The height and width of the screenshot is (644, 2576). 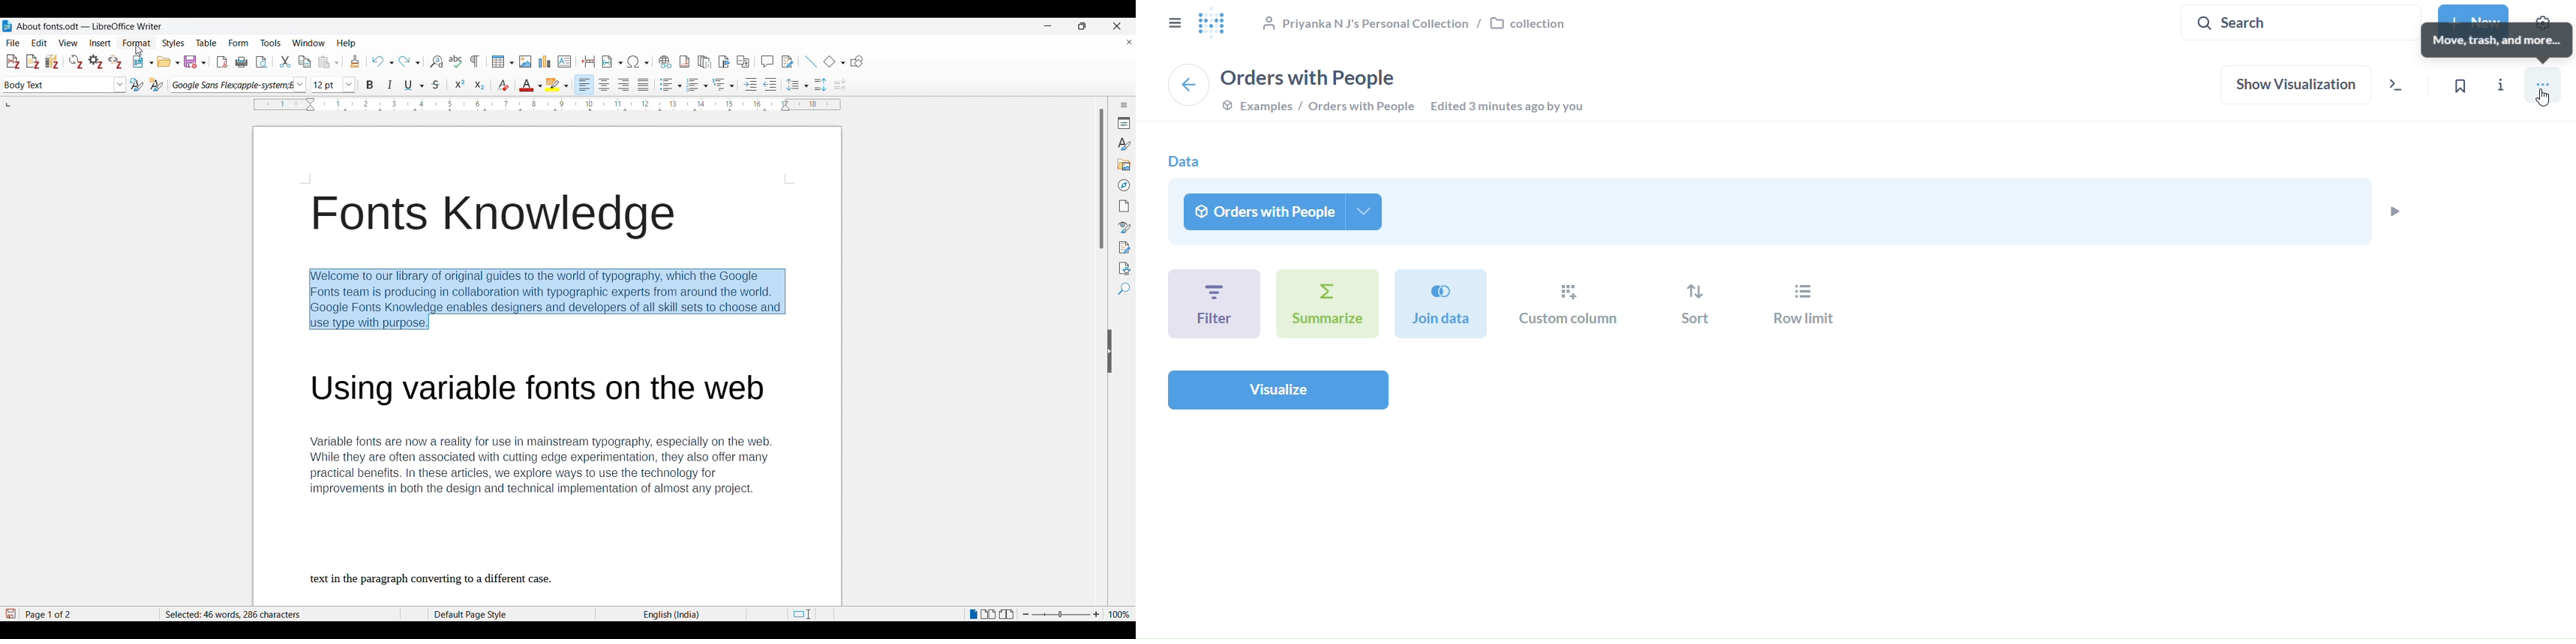 I want to click on Unordered list, so click(x=670, y=85).